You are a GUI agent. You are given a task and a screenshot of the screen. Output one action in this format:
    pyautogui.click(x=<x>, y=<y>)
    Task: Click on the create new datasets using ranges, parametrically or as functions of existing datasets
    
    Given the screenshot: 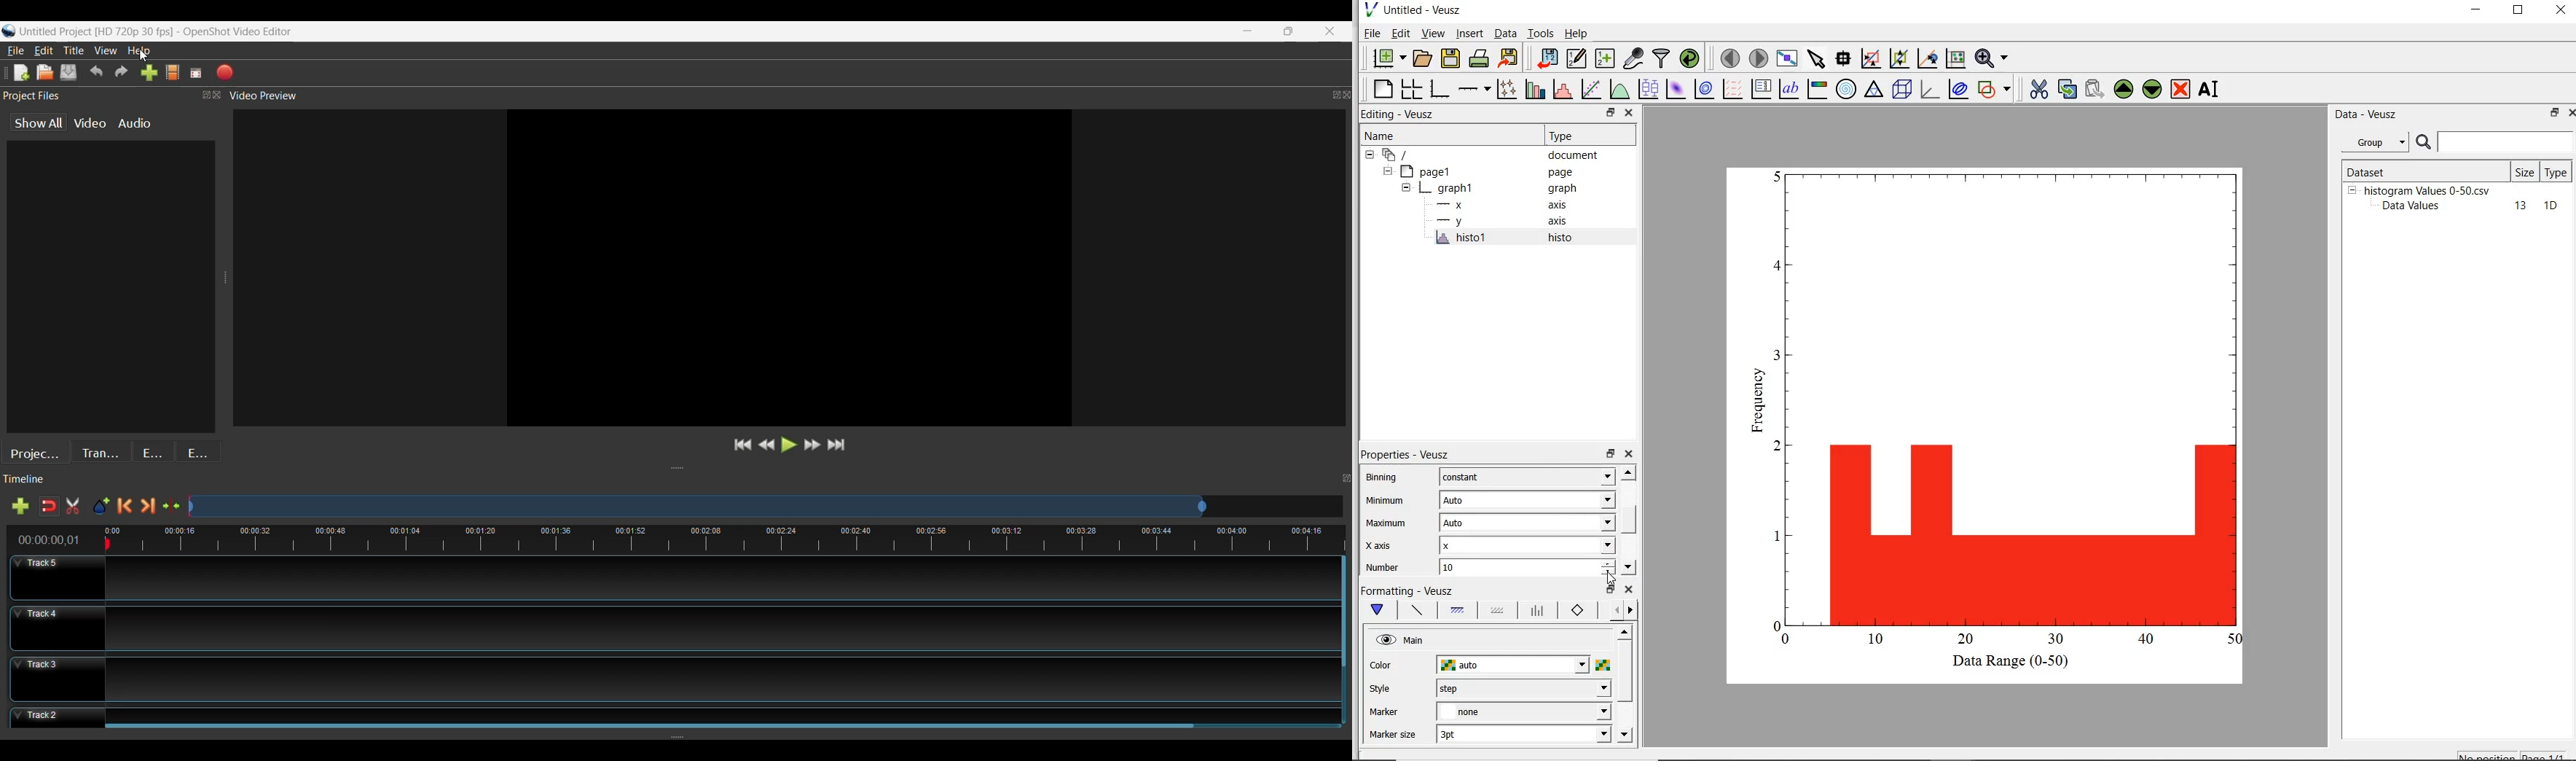 What is the action you would take?
    pyautogui.click(x=1607, y=57)
    